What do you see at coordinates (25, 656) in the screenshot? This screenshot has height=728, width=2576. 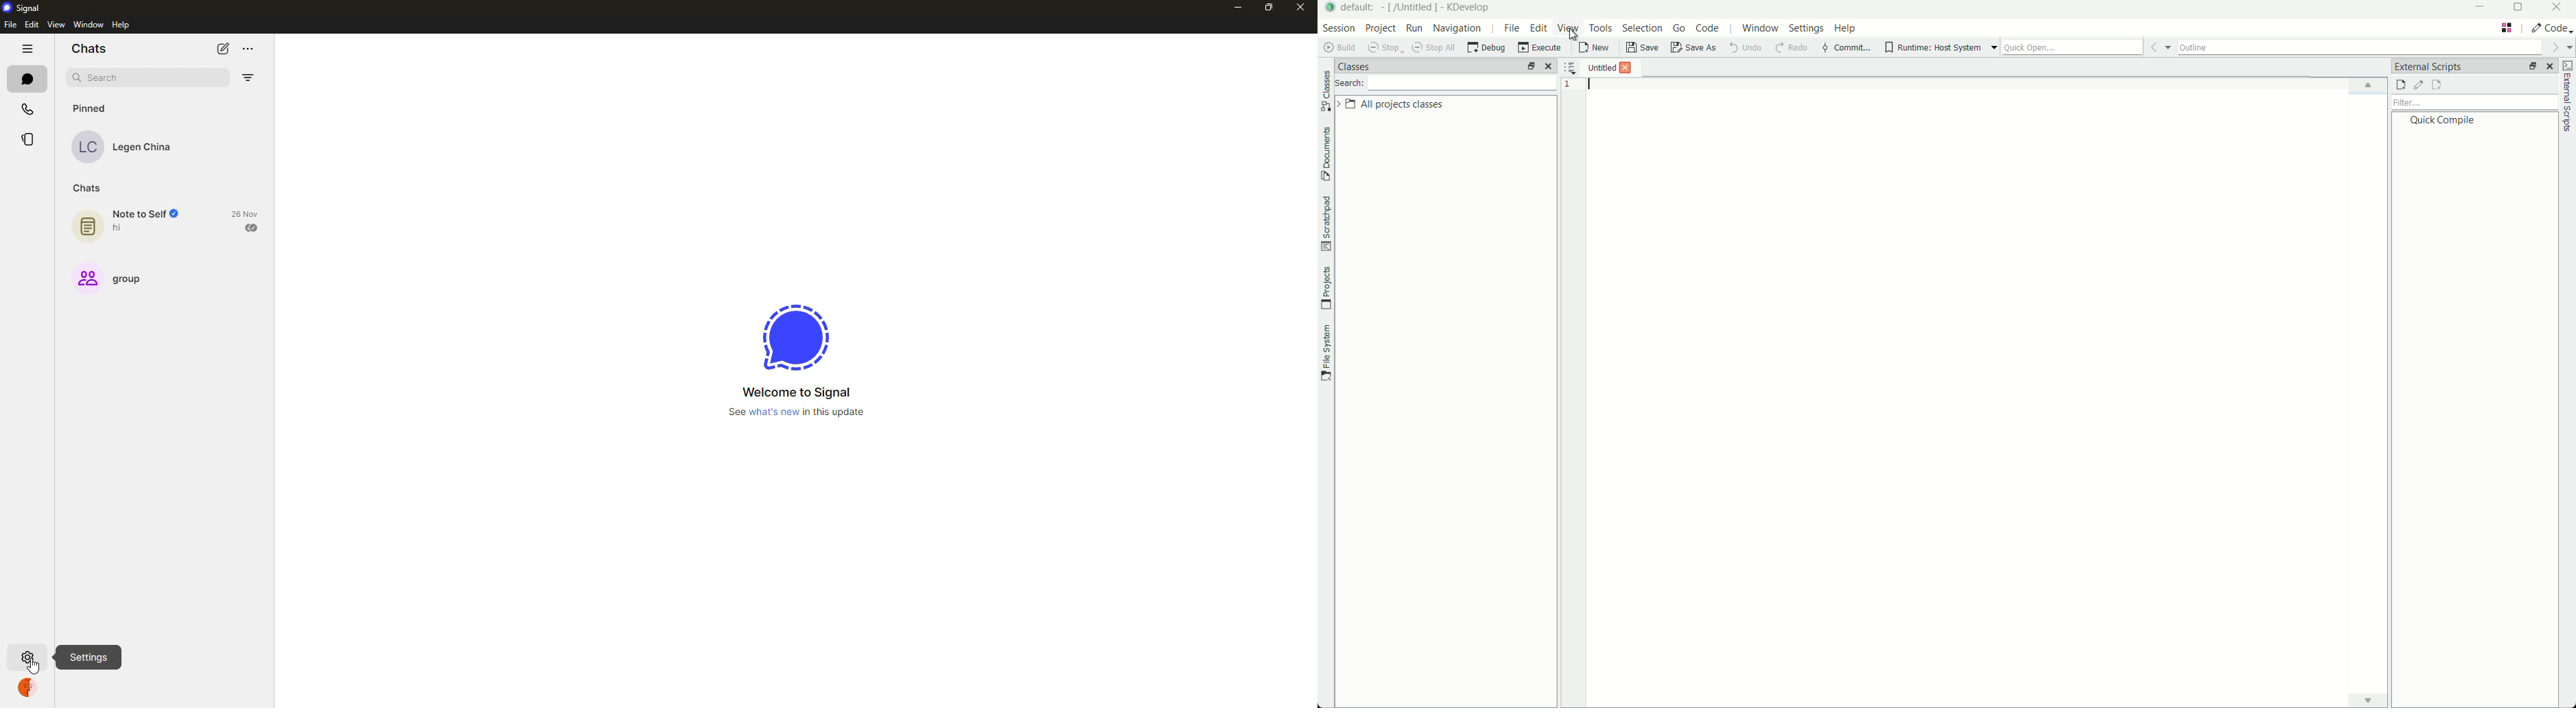 I see `settings` at bounding box center [25, 656].